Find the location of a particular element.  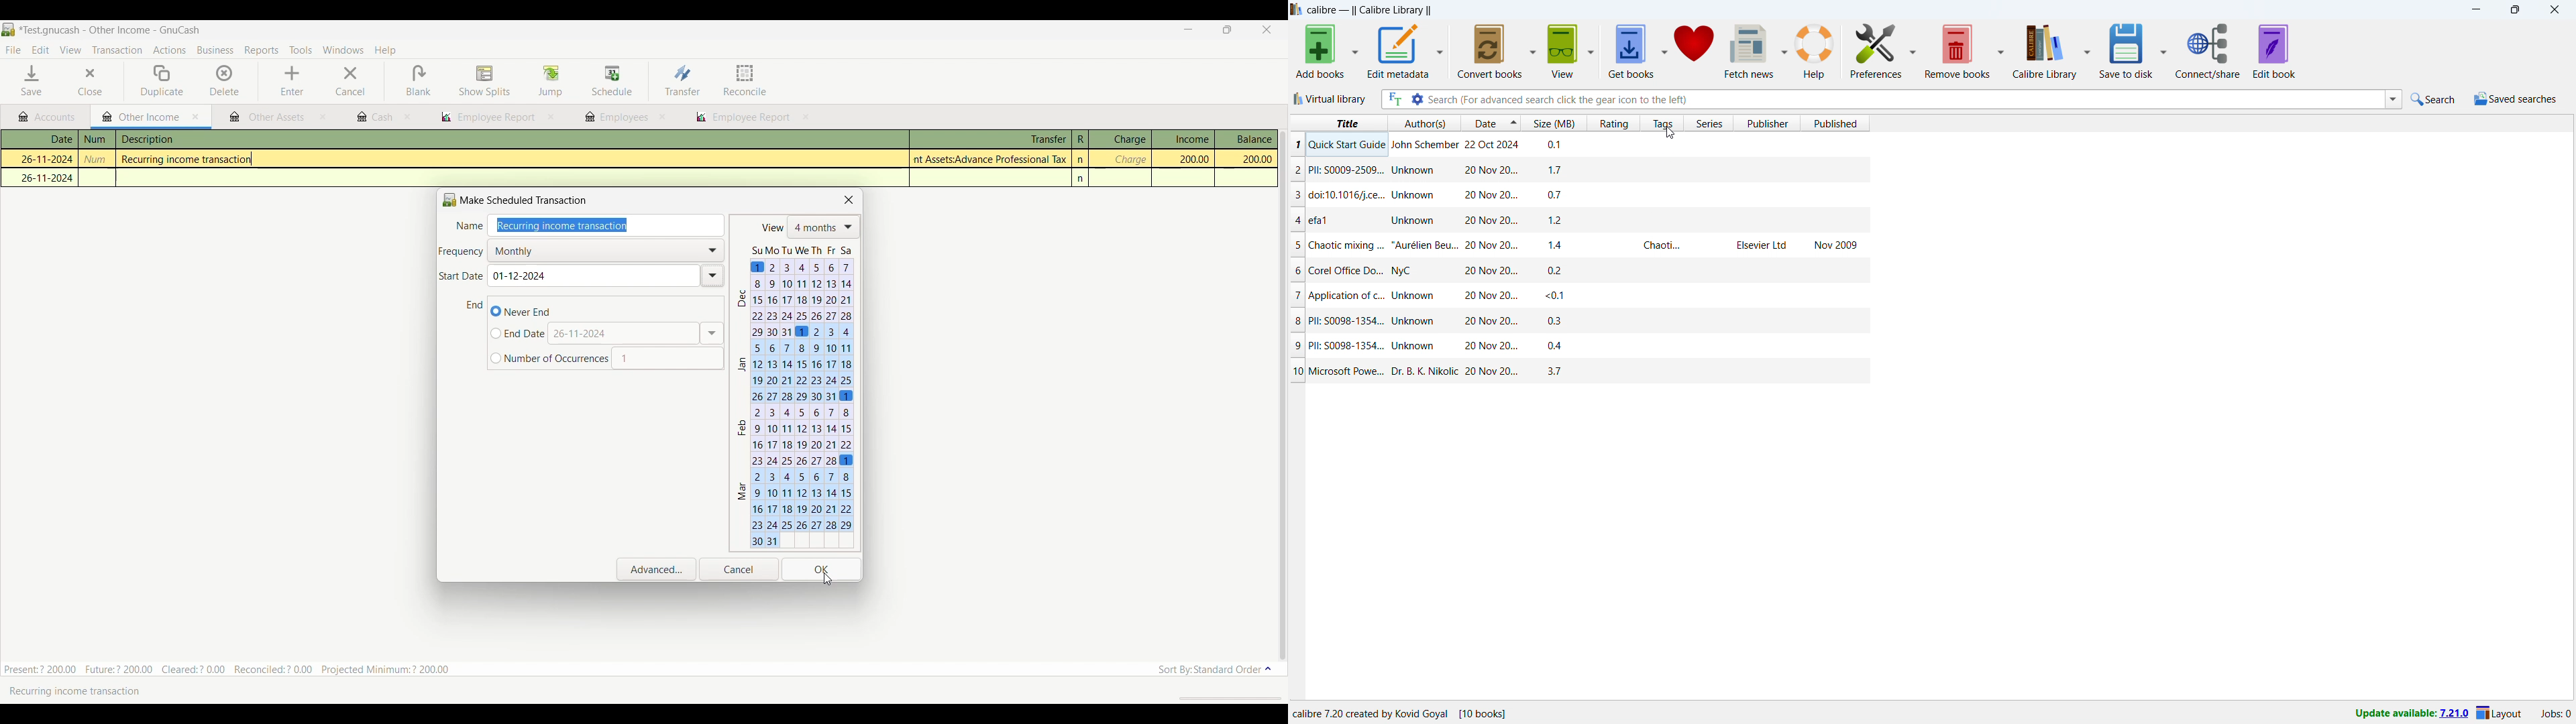

Jump is located at coordinates (550, 80).